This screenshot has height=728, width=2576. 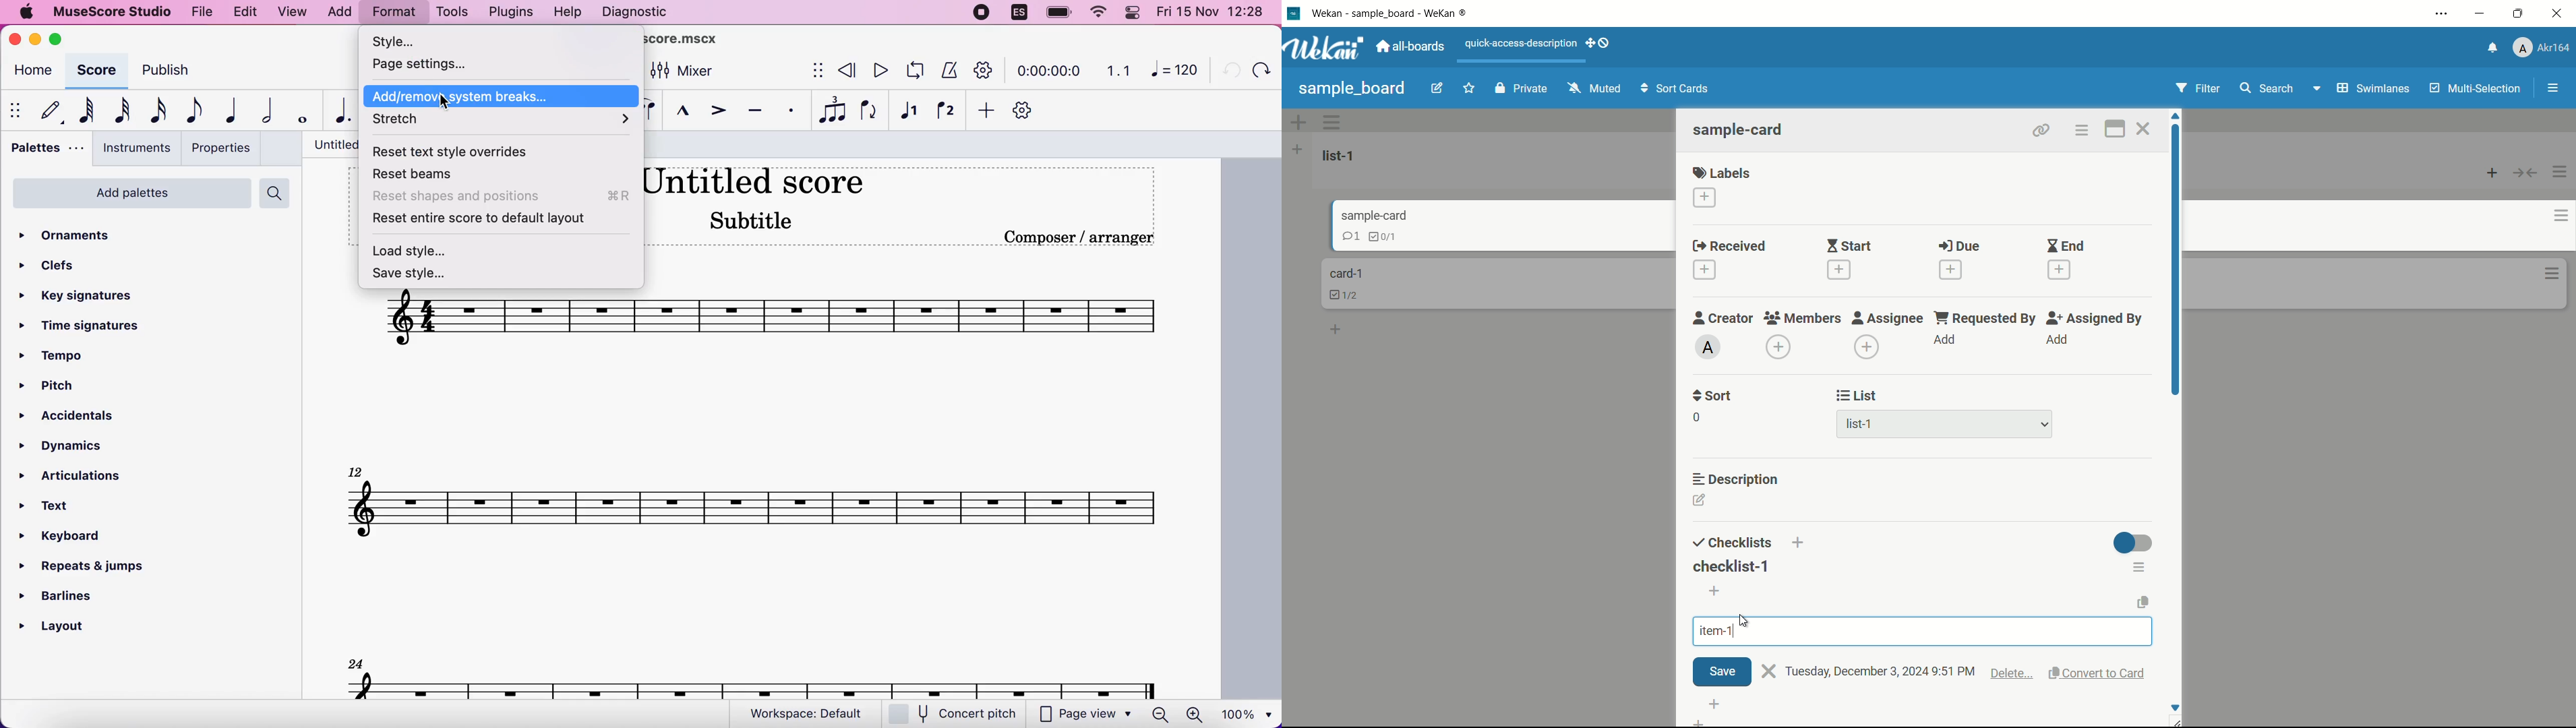 What do you see at coordinates (683, 72) in the screenshot?
I see `mixer` at bounding box center [683, 72].